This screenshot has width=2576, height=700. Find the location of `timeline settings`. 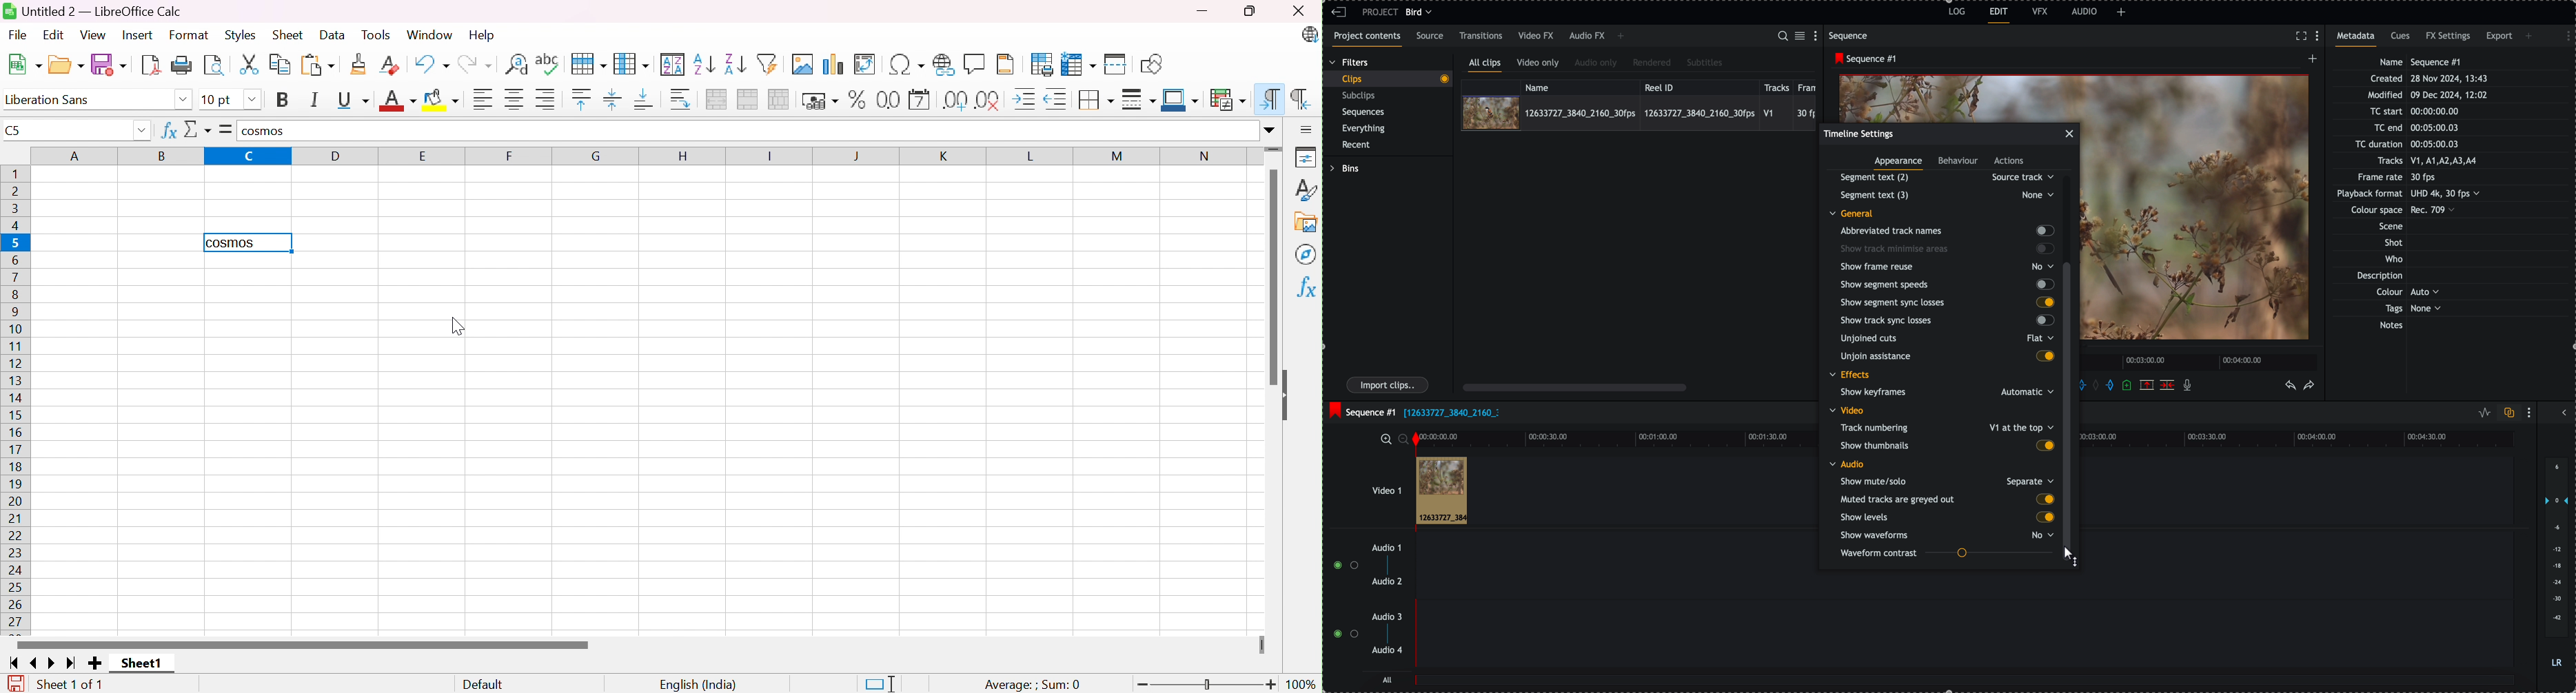

timeline settings is located at coordinates (1859, 133).